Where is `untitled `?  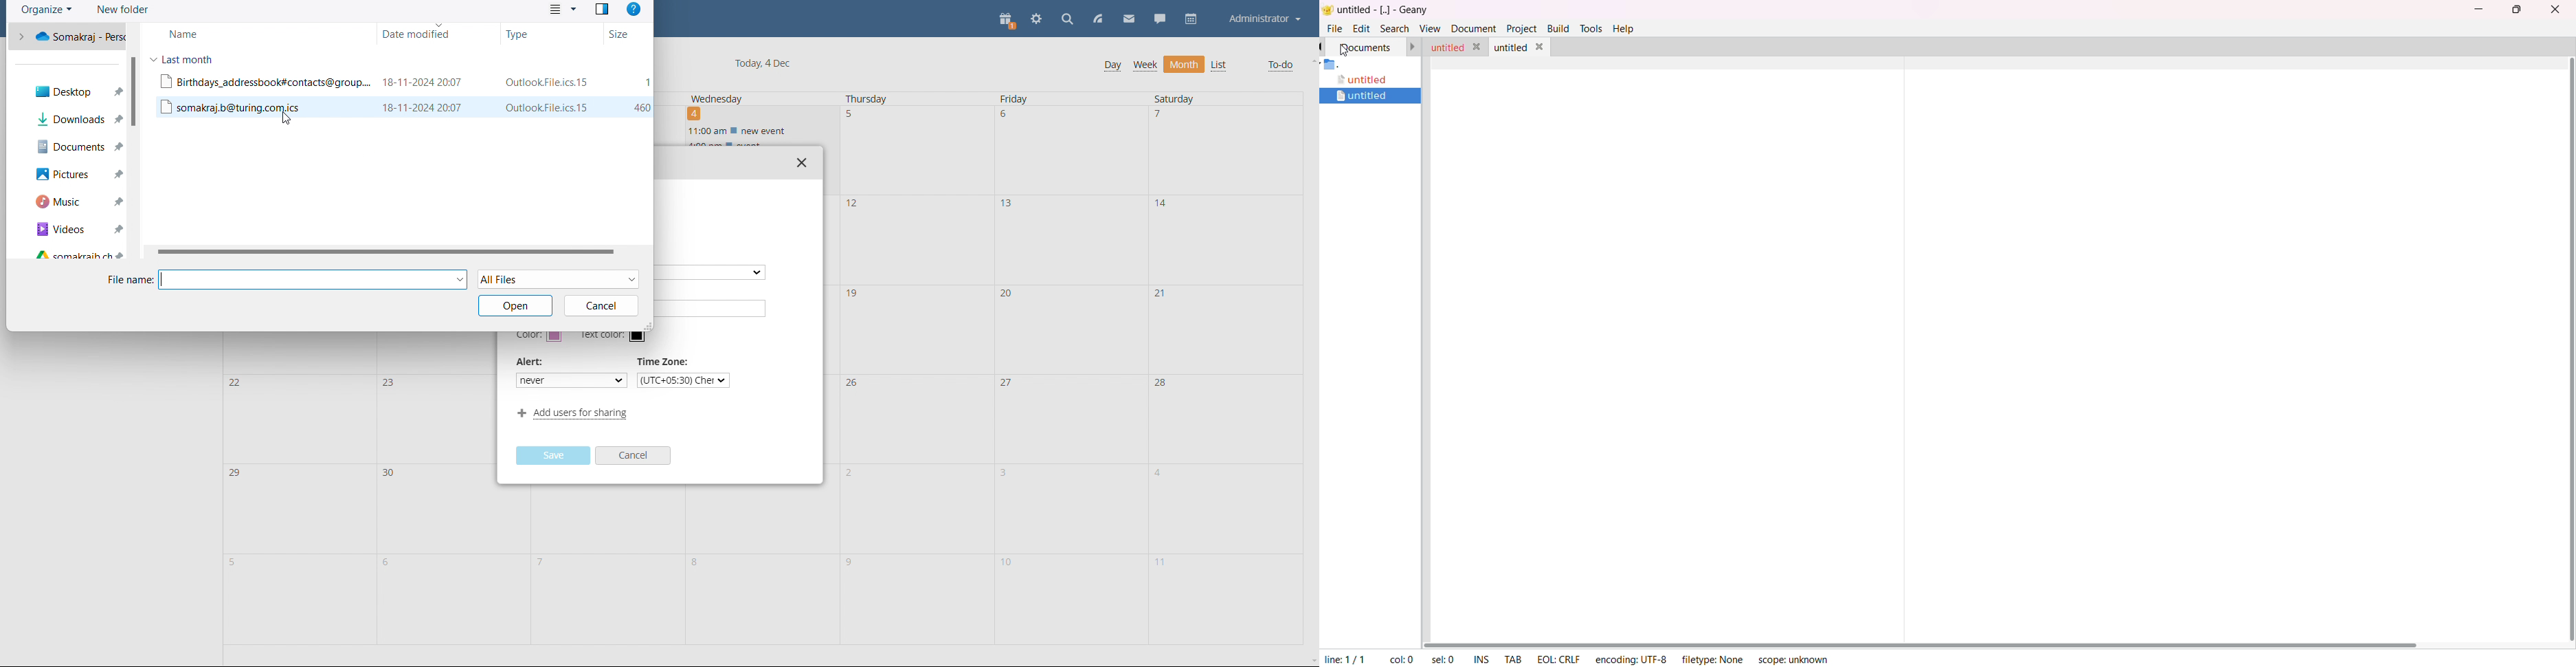 untitled  is located at coordinates (1364, 80).